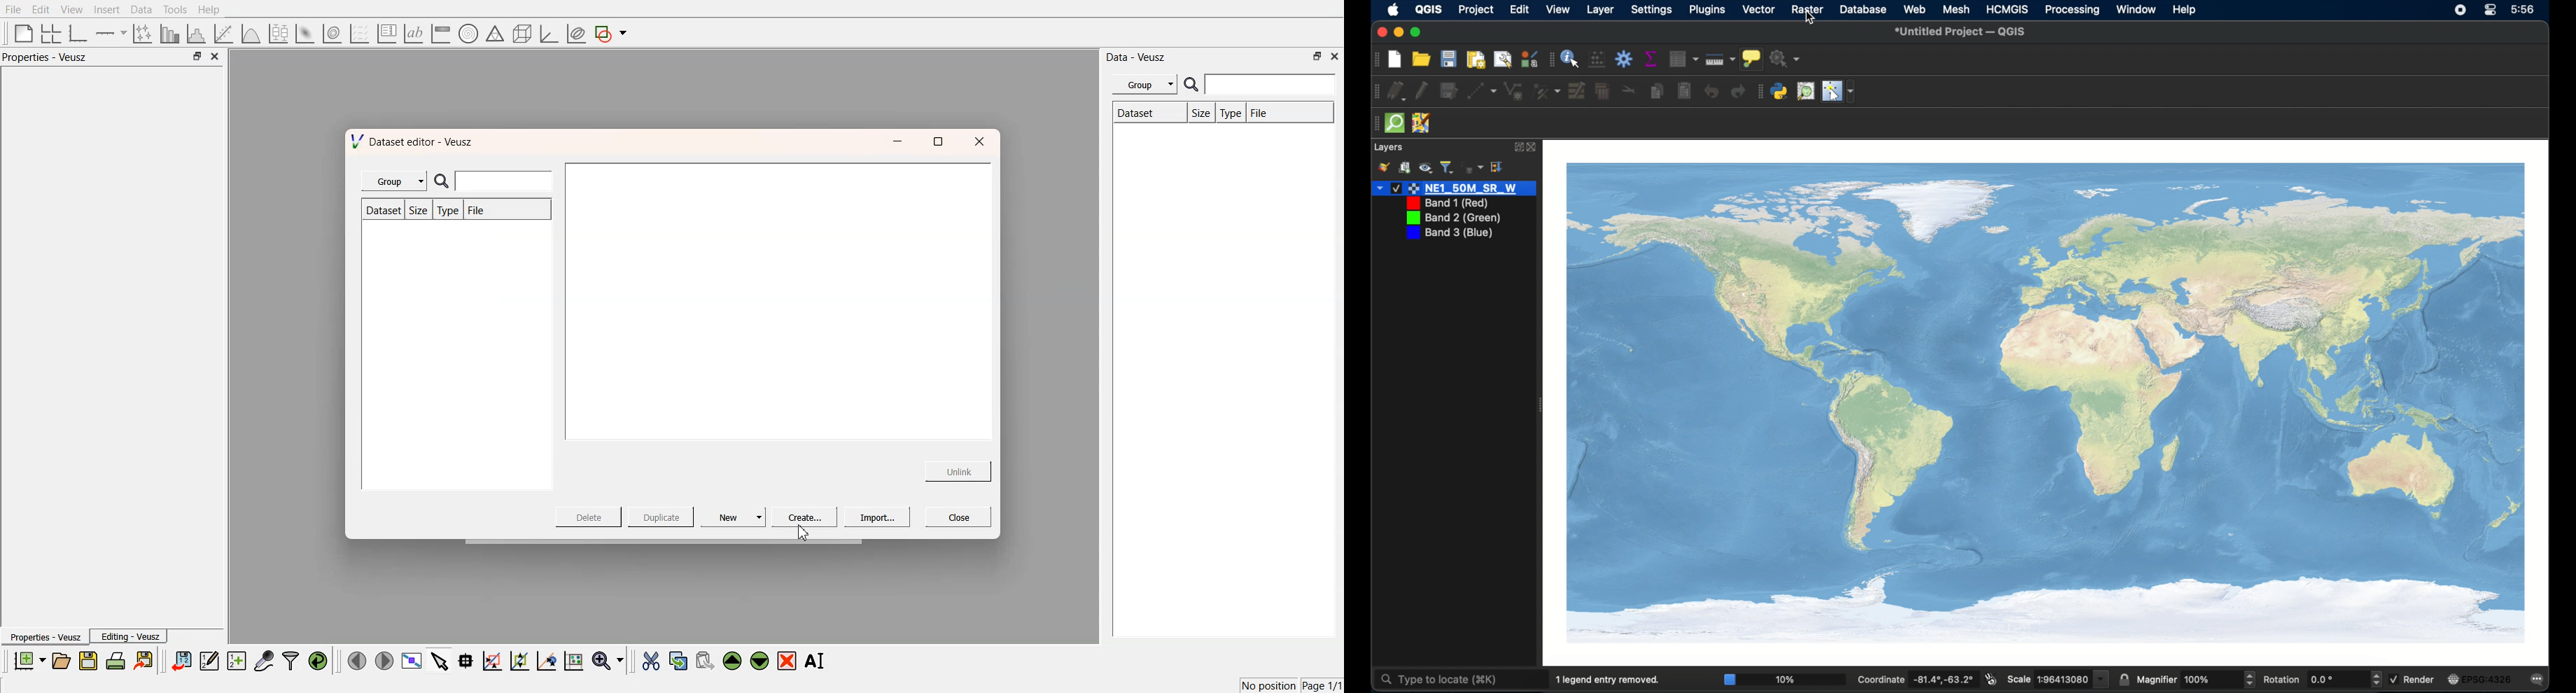  What do you see at coordinates (590, 516) in the screenshot?
I see `Delete` at bounding box center [590, 516].